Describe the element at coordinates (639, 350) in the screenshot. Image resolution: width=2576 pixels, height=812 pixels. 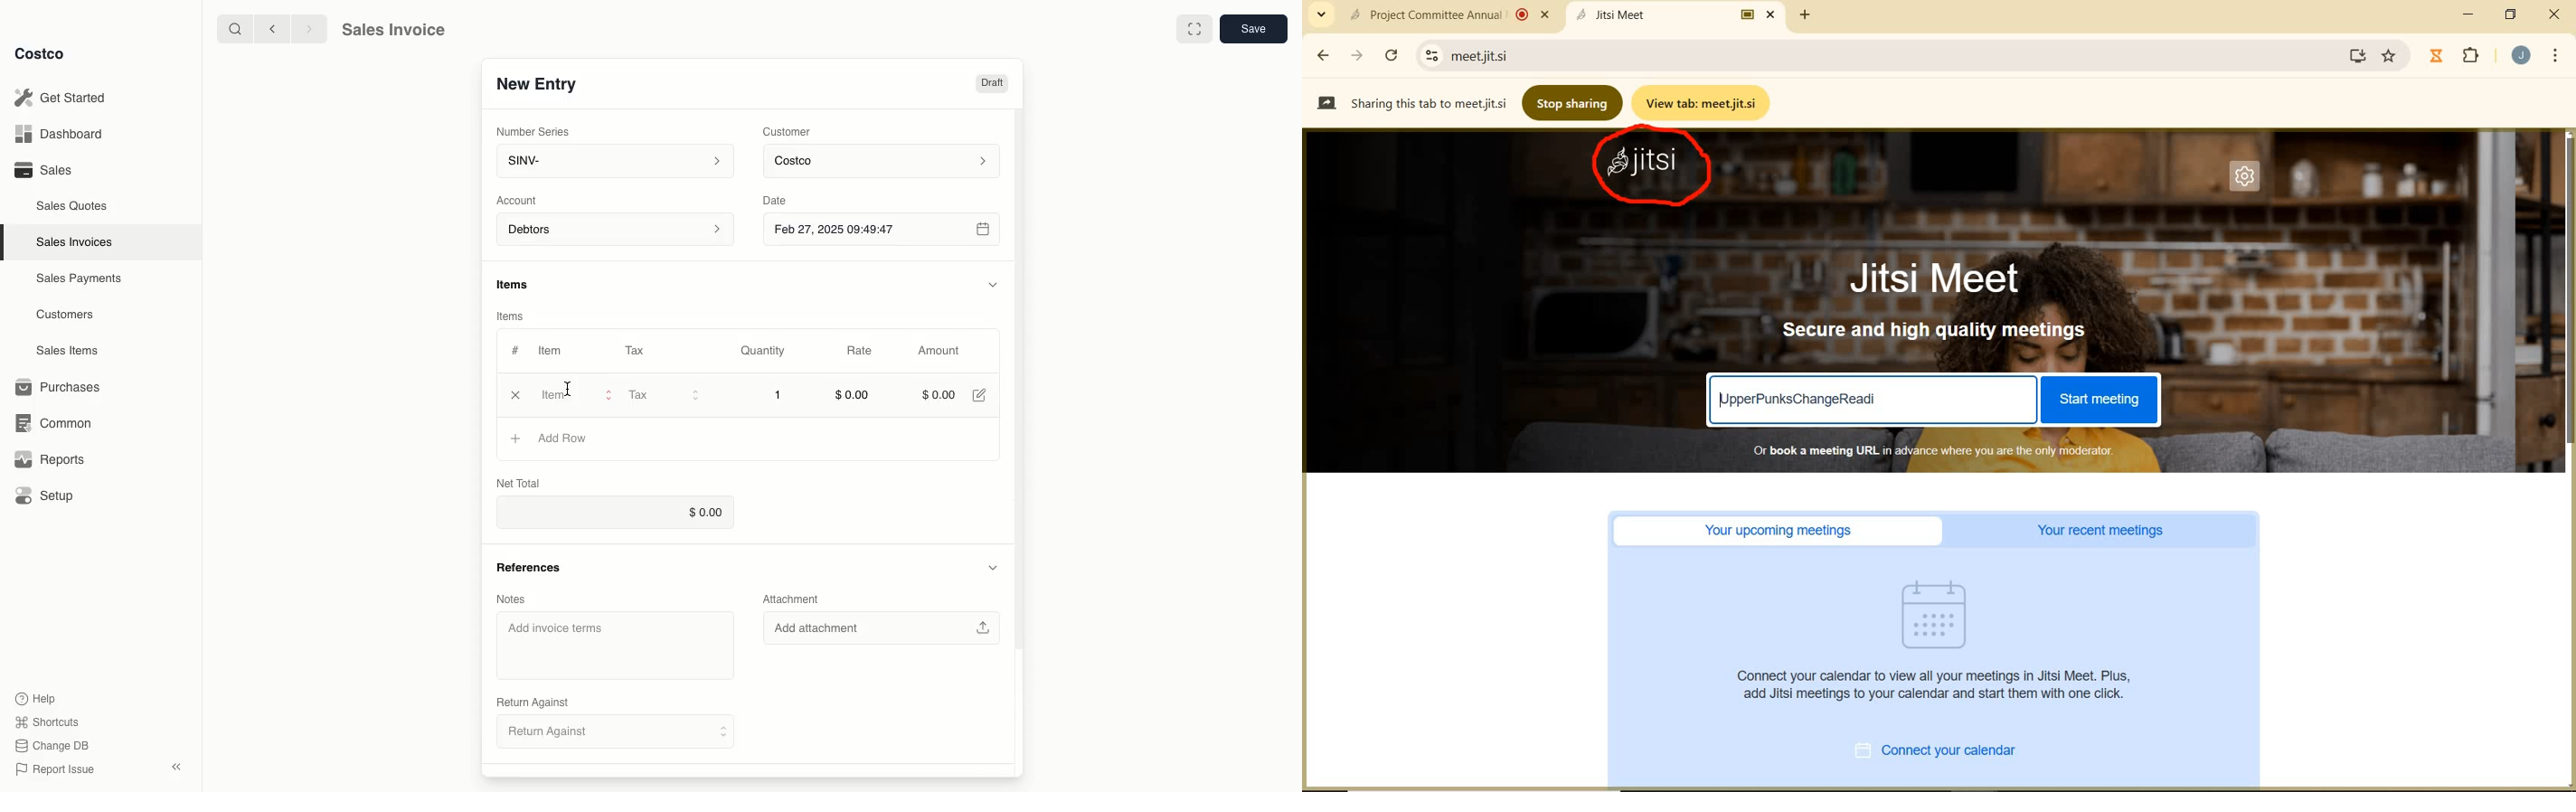
I see `Tax` at that location.